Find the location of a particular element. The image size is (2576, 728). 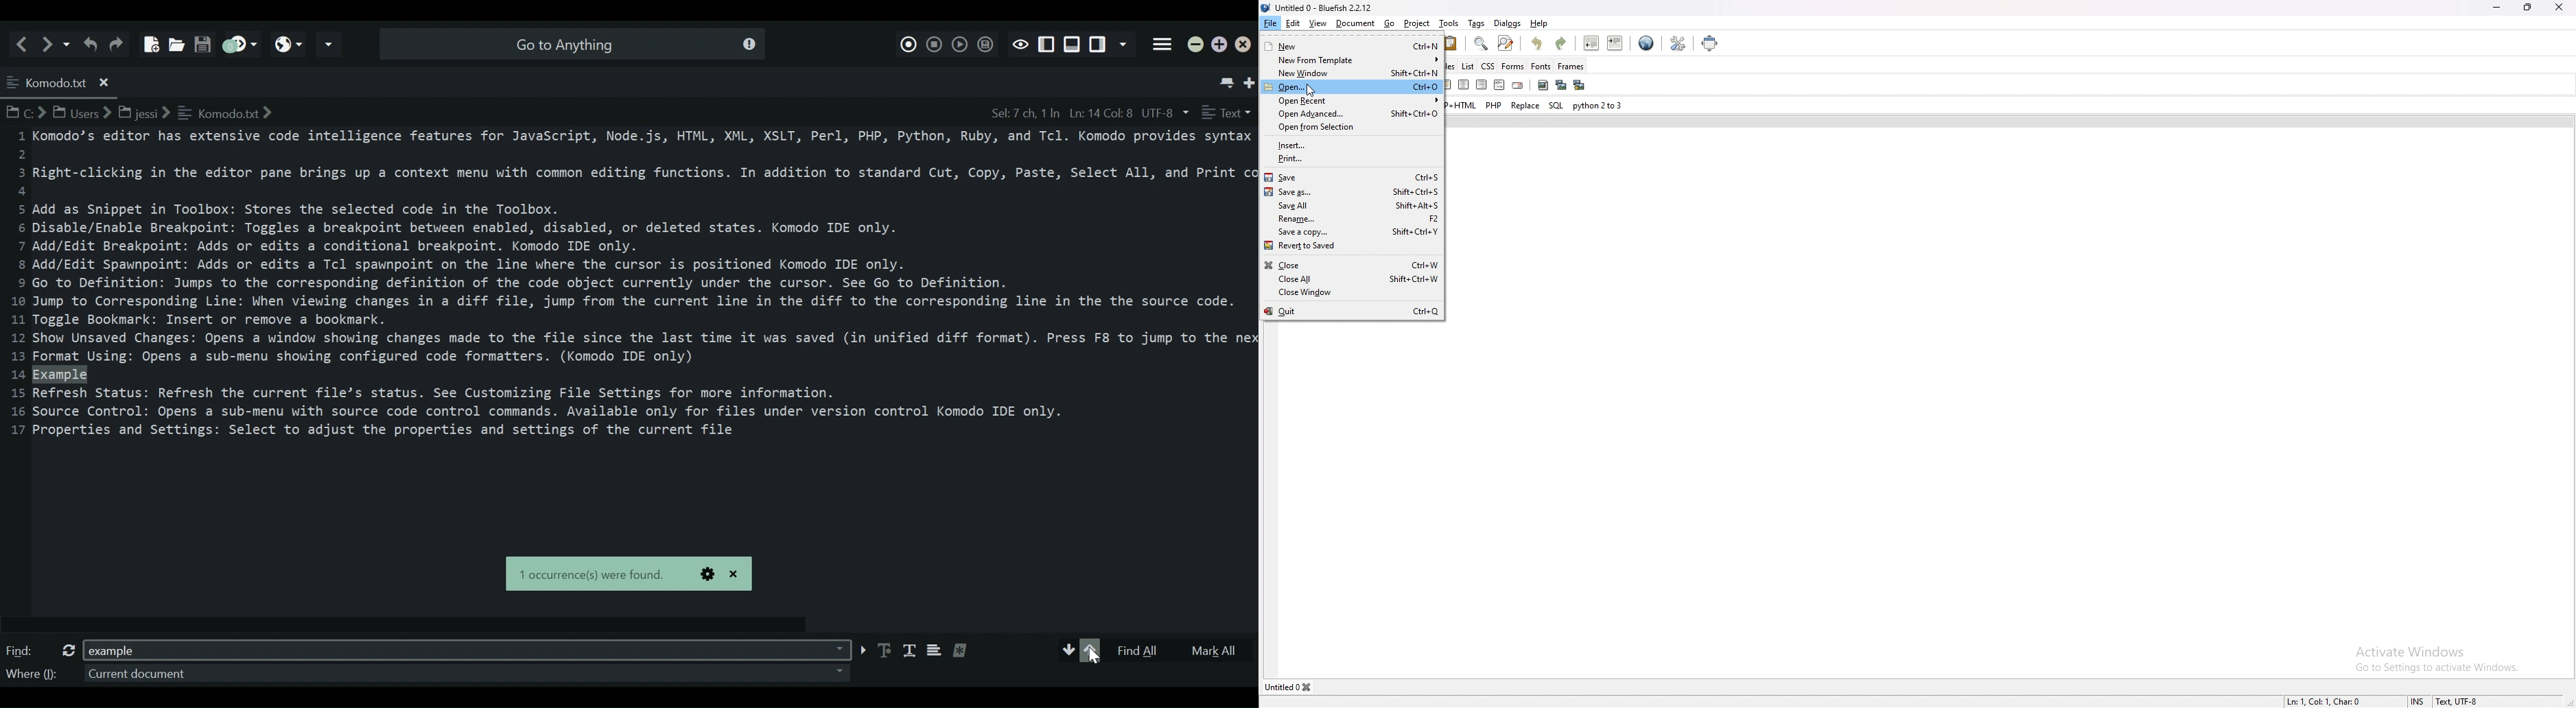

Shifts Alt+S is located at coordinates (1417, 205).